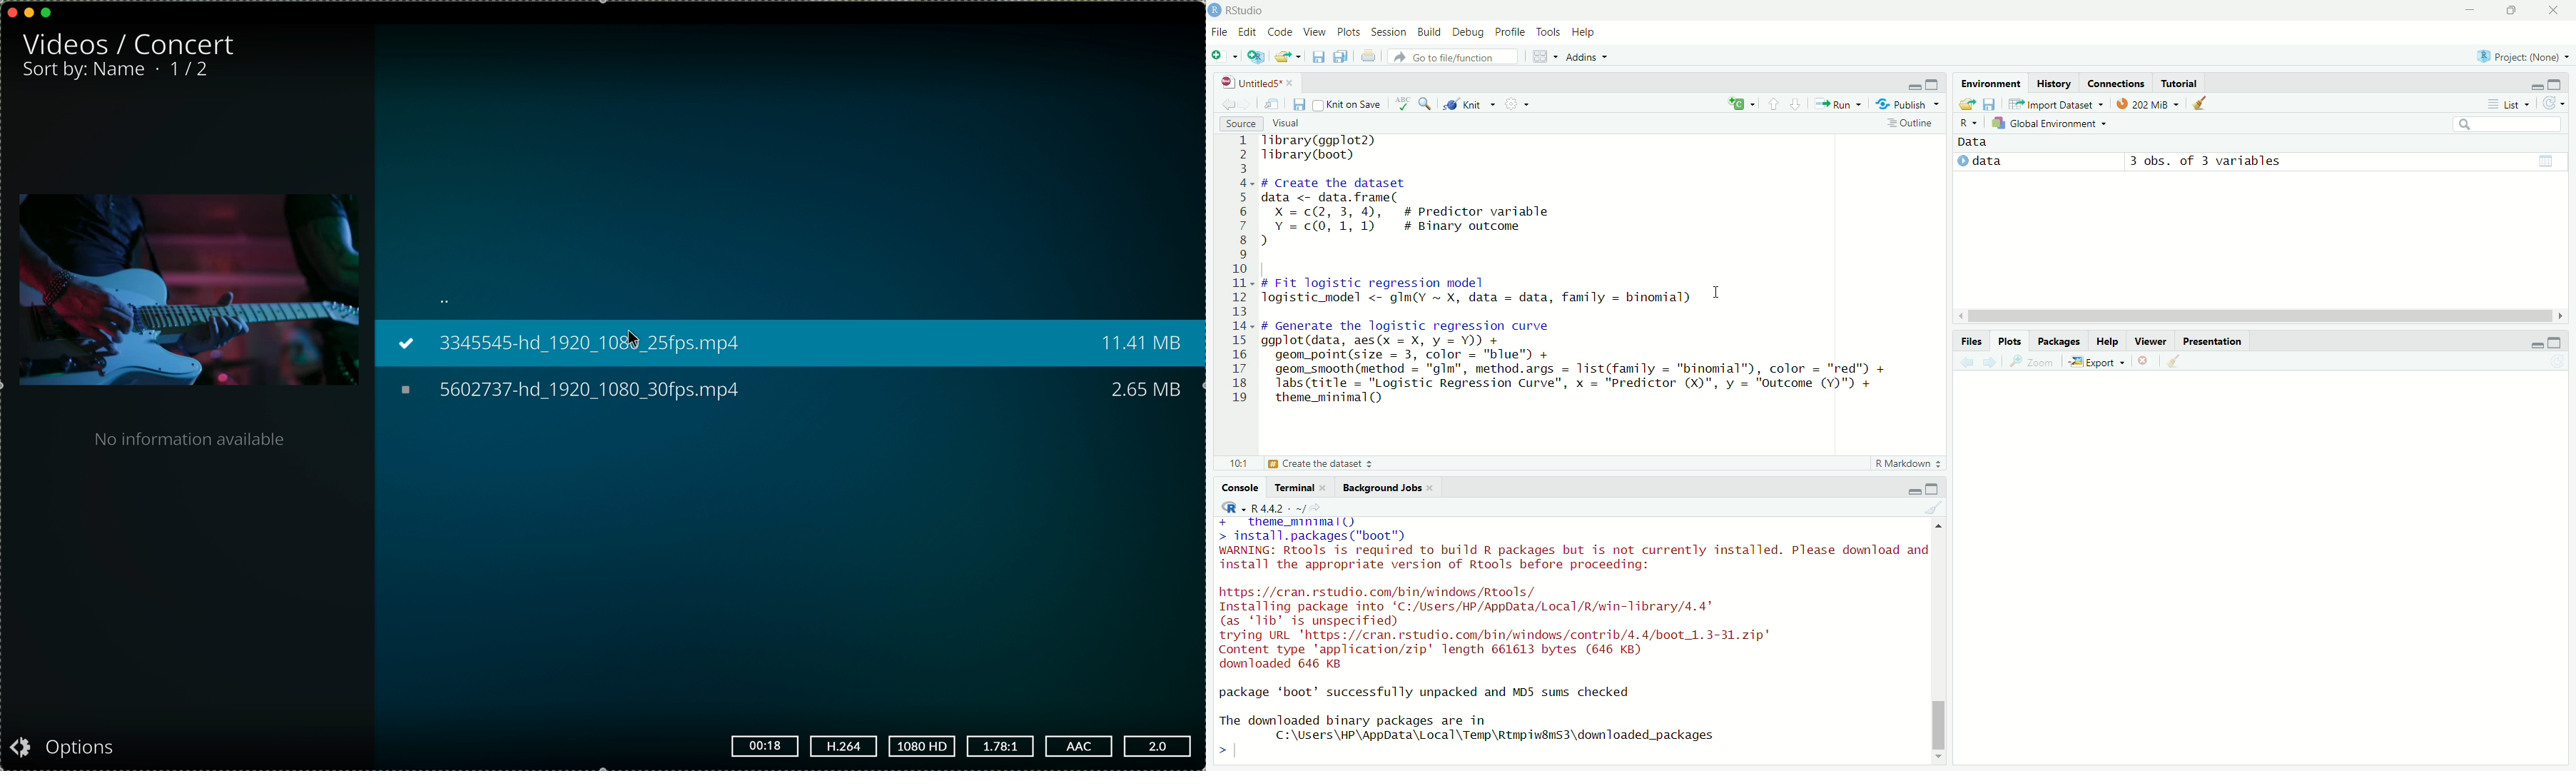  What do you see at coordinates (1932, 489) in the screenshot?
I see `maximize` at bounding box center [1932, 489].